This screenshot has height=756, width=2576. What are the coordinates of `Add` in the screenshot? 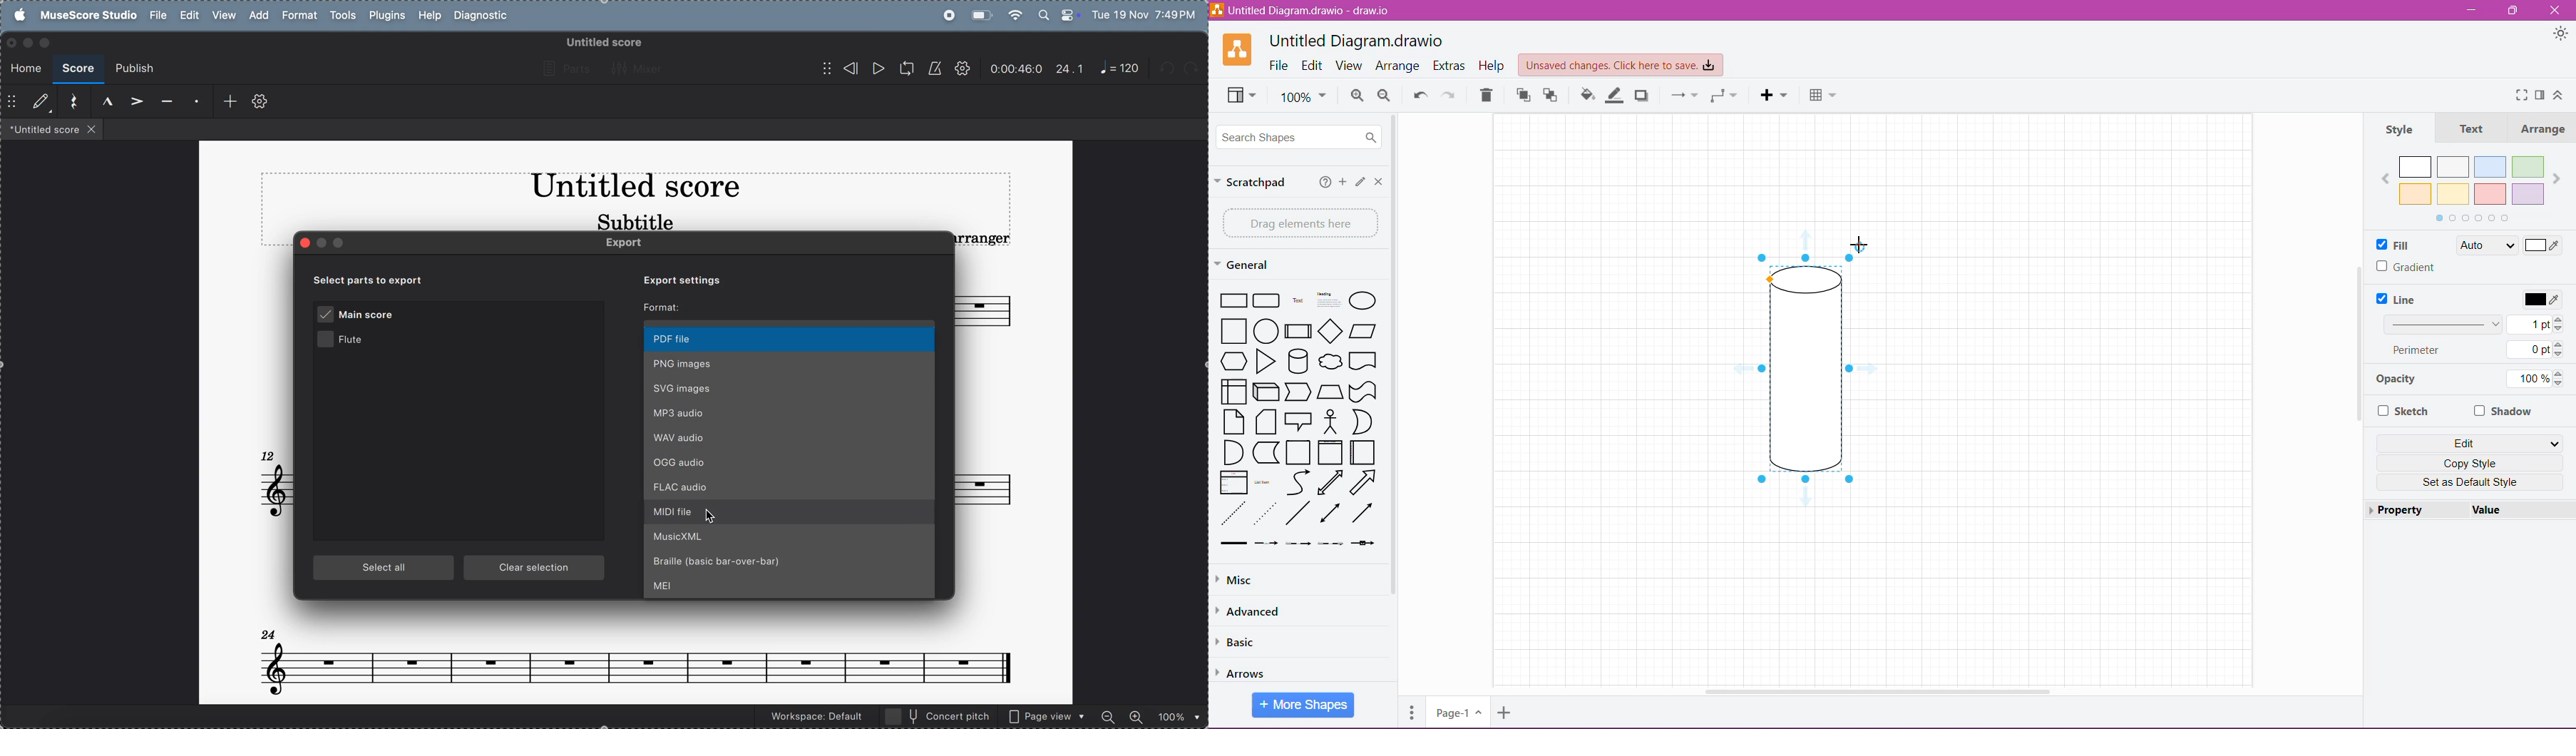 It's located at (1342, 183).